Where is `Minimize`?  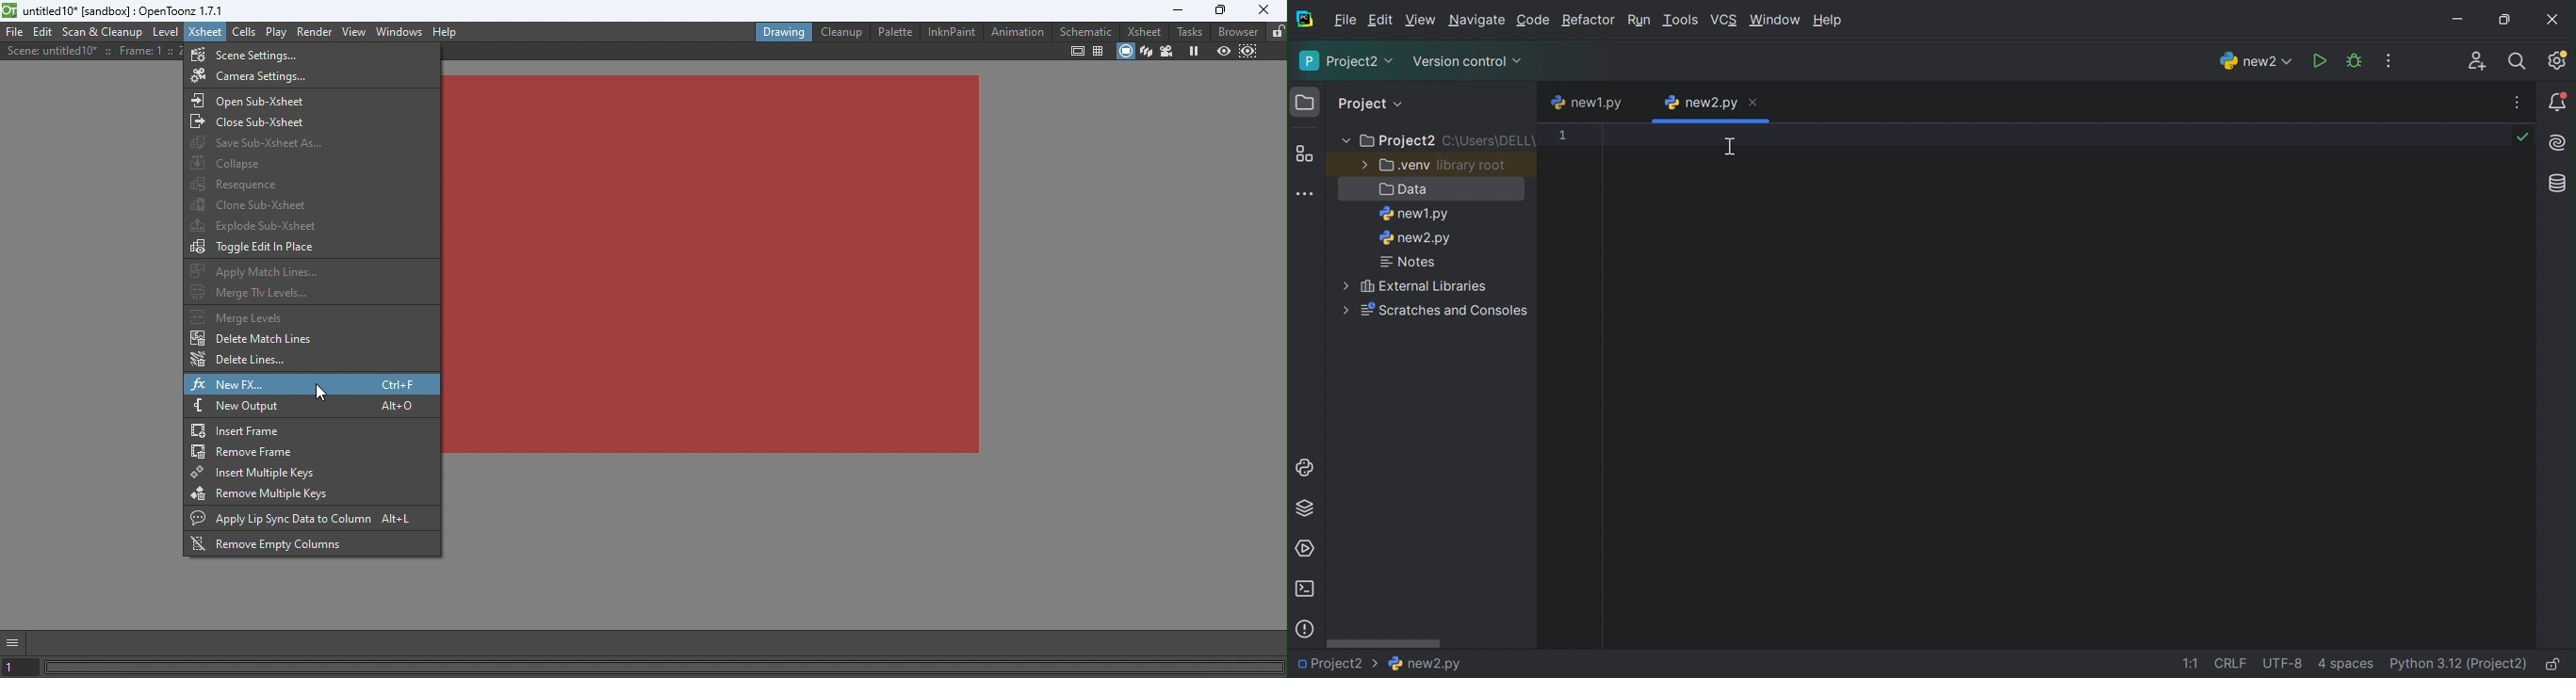
Minimize is located at coordinates (1175, 10).